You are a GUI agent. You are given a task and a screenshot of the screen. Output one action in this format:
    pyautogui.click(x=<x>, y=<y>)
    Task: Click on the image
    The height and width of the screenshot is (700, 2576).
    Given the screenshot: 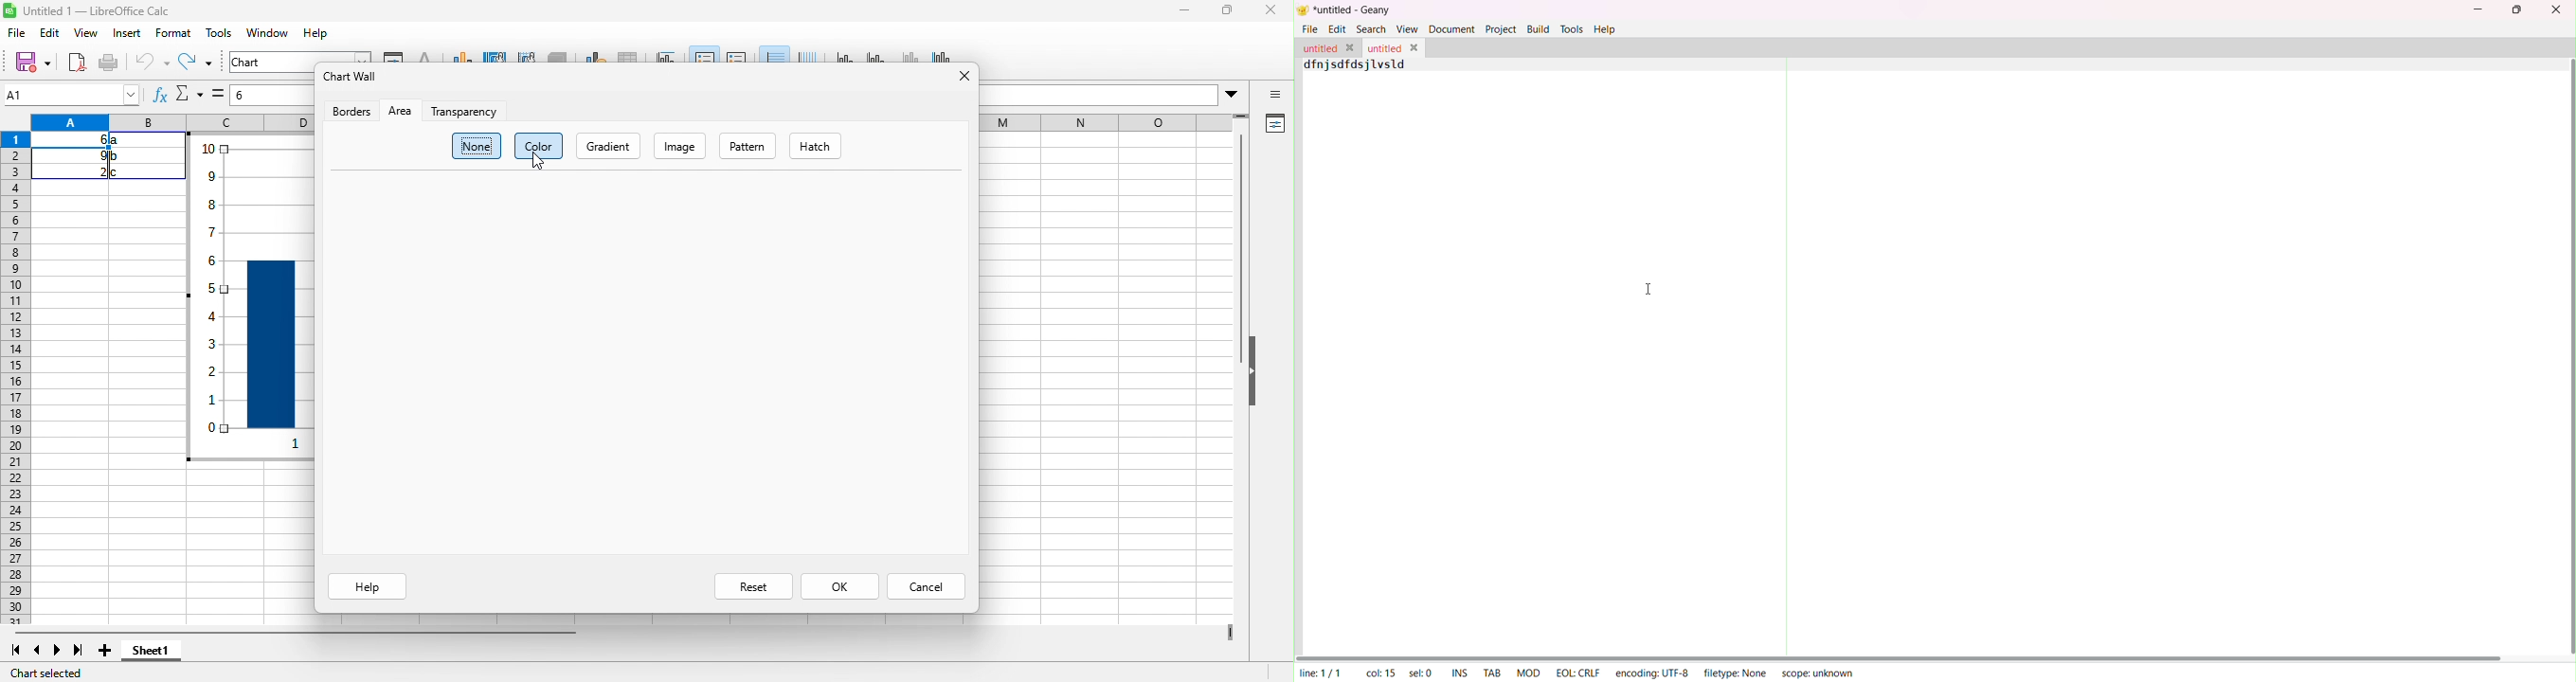 What is the action you would take?
    pyautogui.click(x=681, y=145)
    